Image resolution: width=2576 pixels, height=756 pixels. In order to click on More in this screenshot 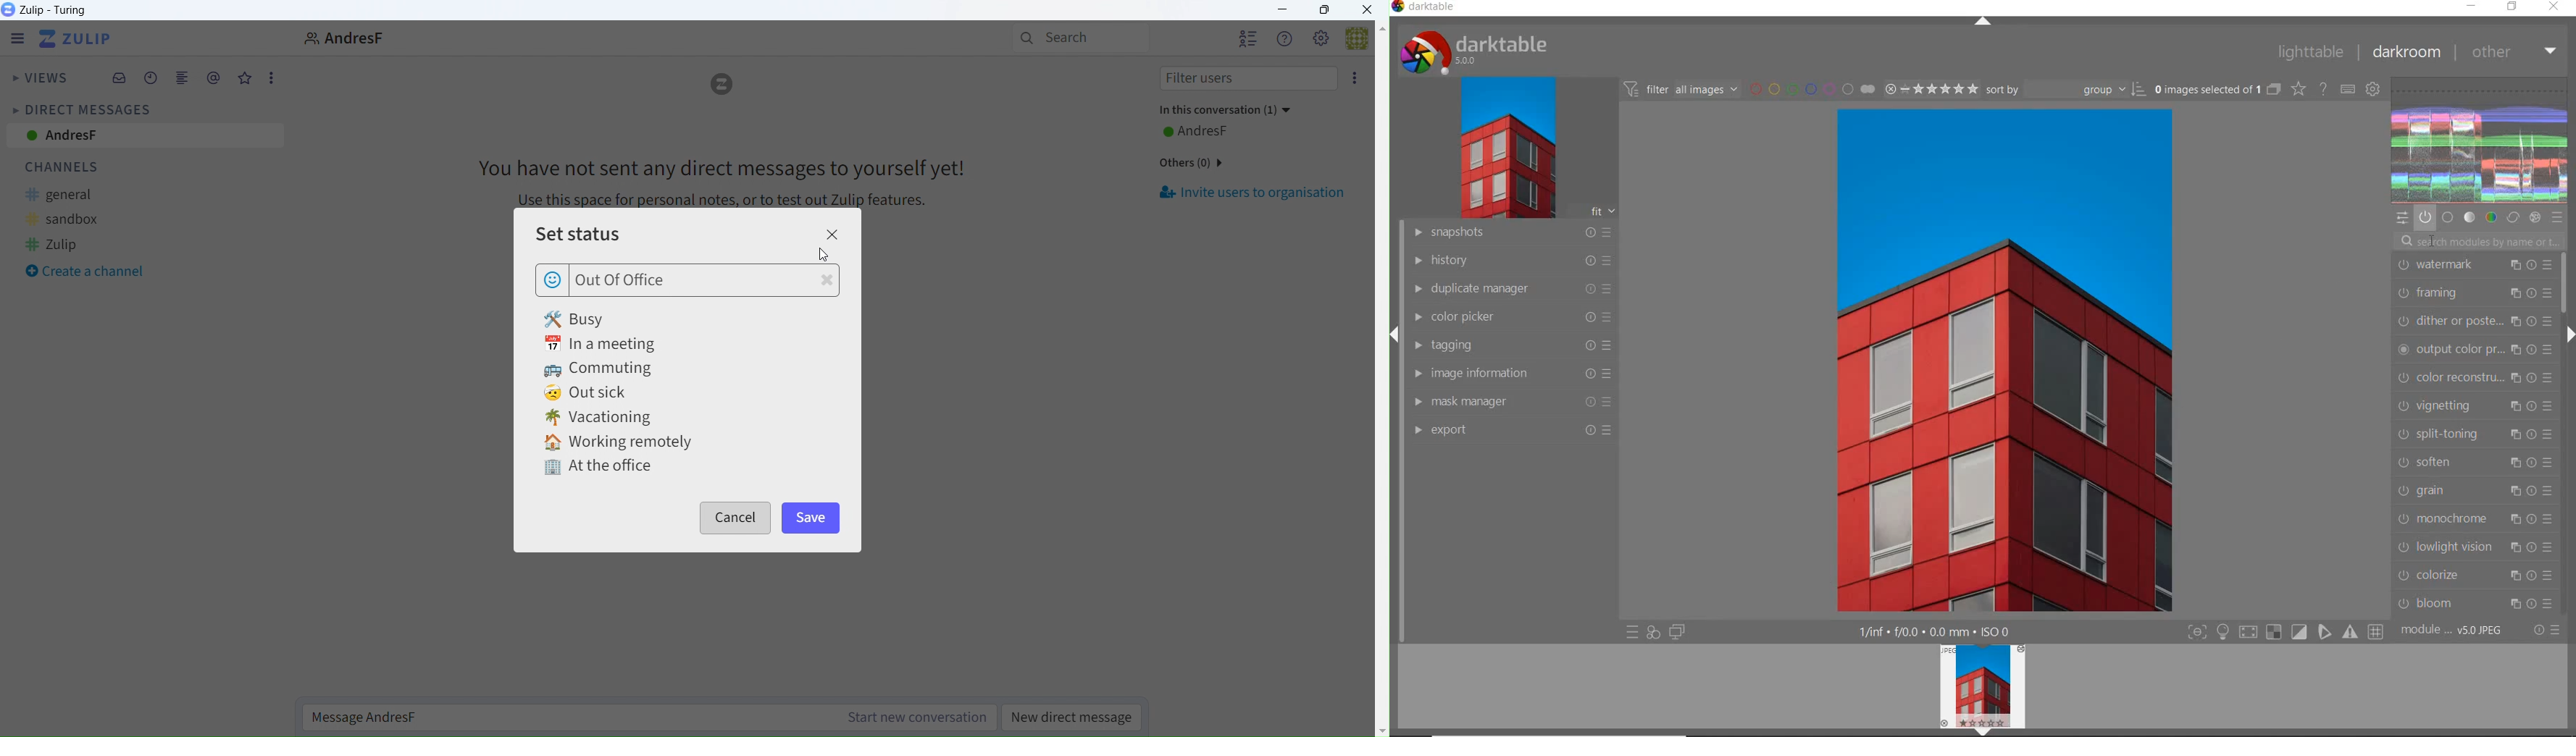, I will do `click(271, 77)`.